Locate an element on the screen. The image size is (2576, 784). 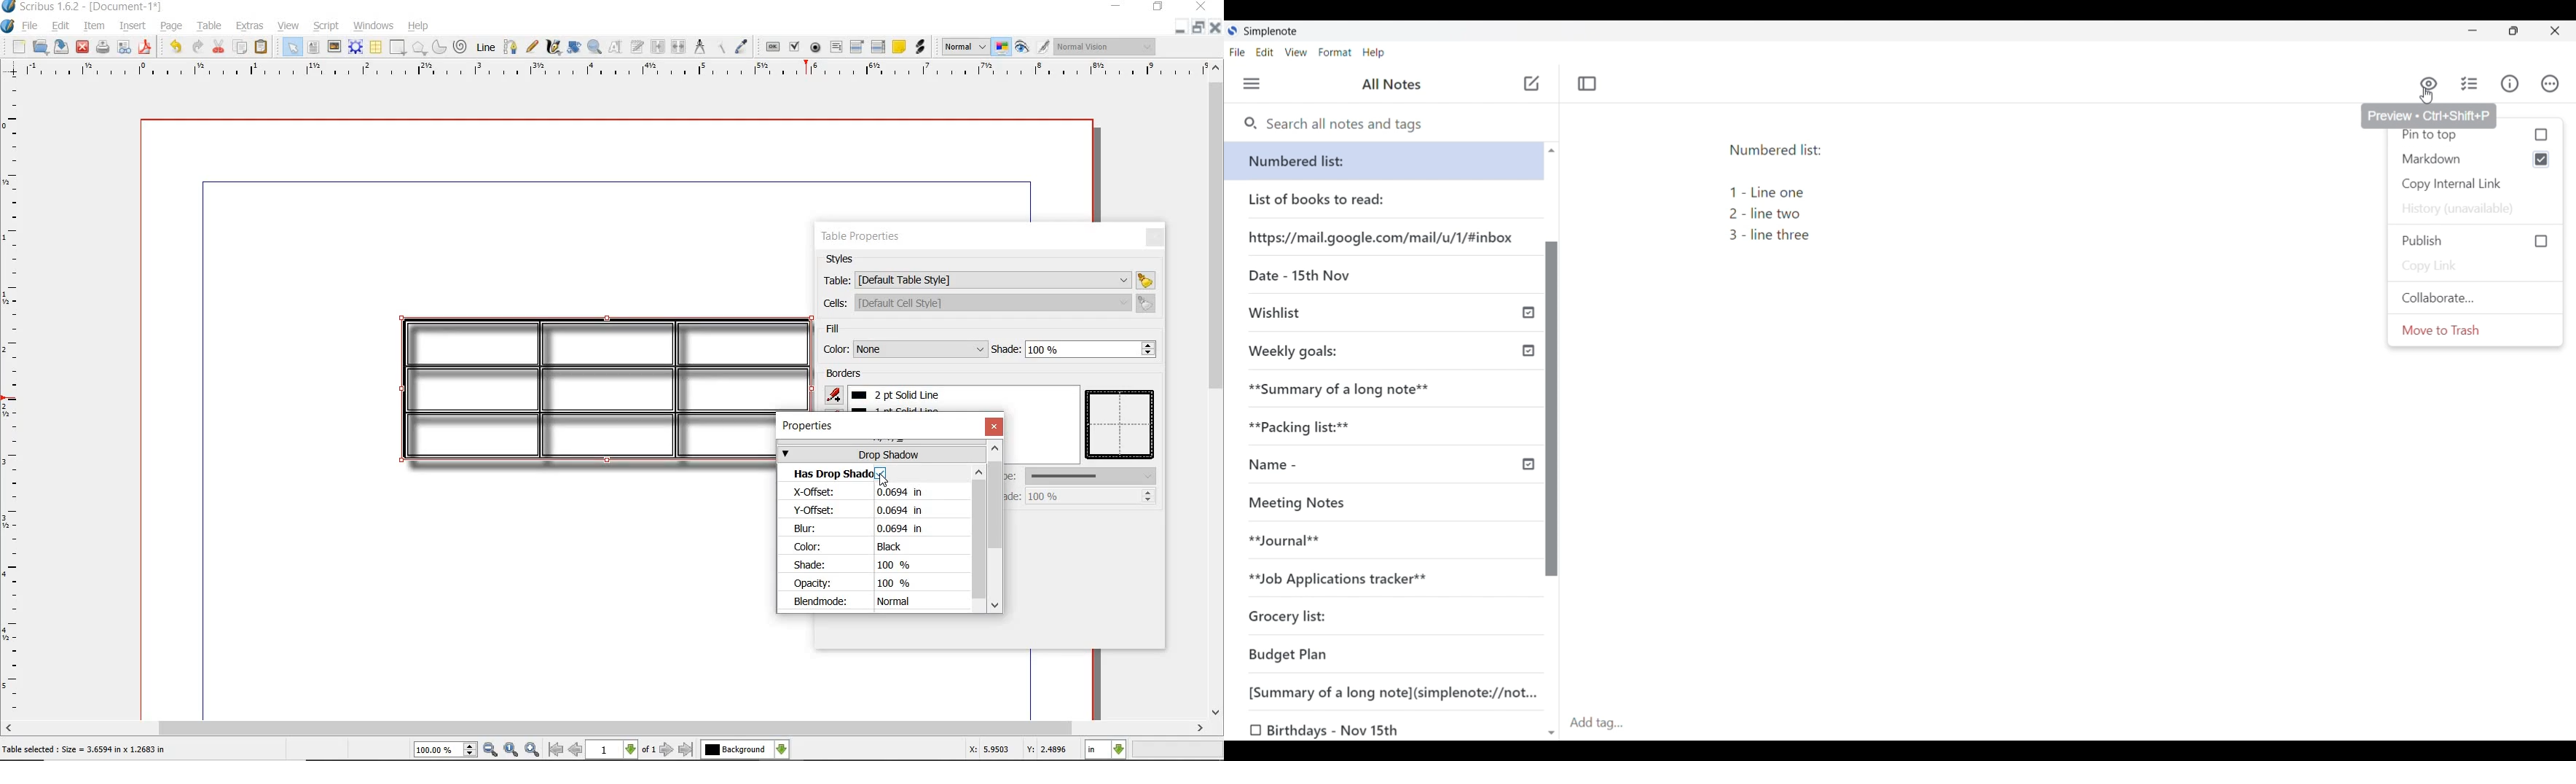
Help menu is located at coordinates (1373, 54).